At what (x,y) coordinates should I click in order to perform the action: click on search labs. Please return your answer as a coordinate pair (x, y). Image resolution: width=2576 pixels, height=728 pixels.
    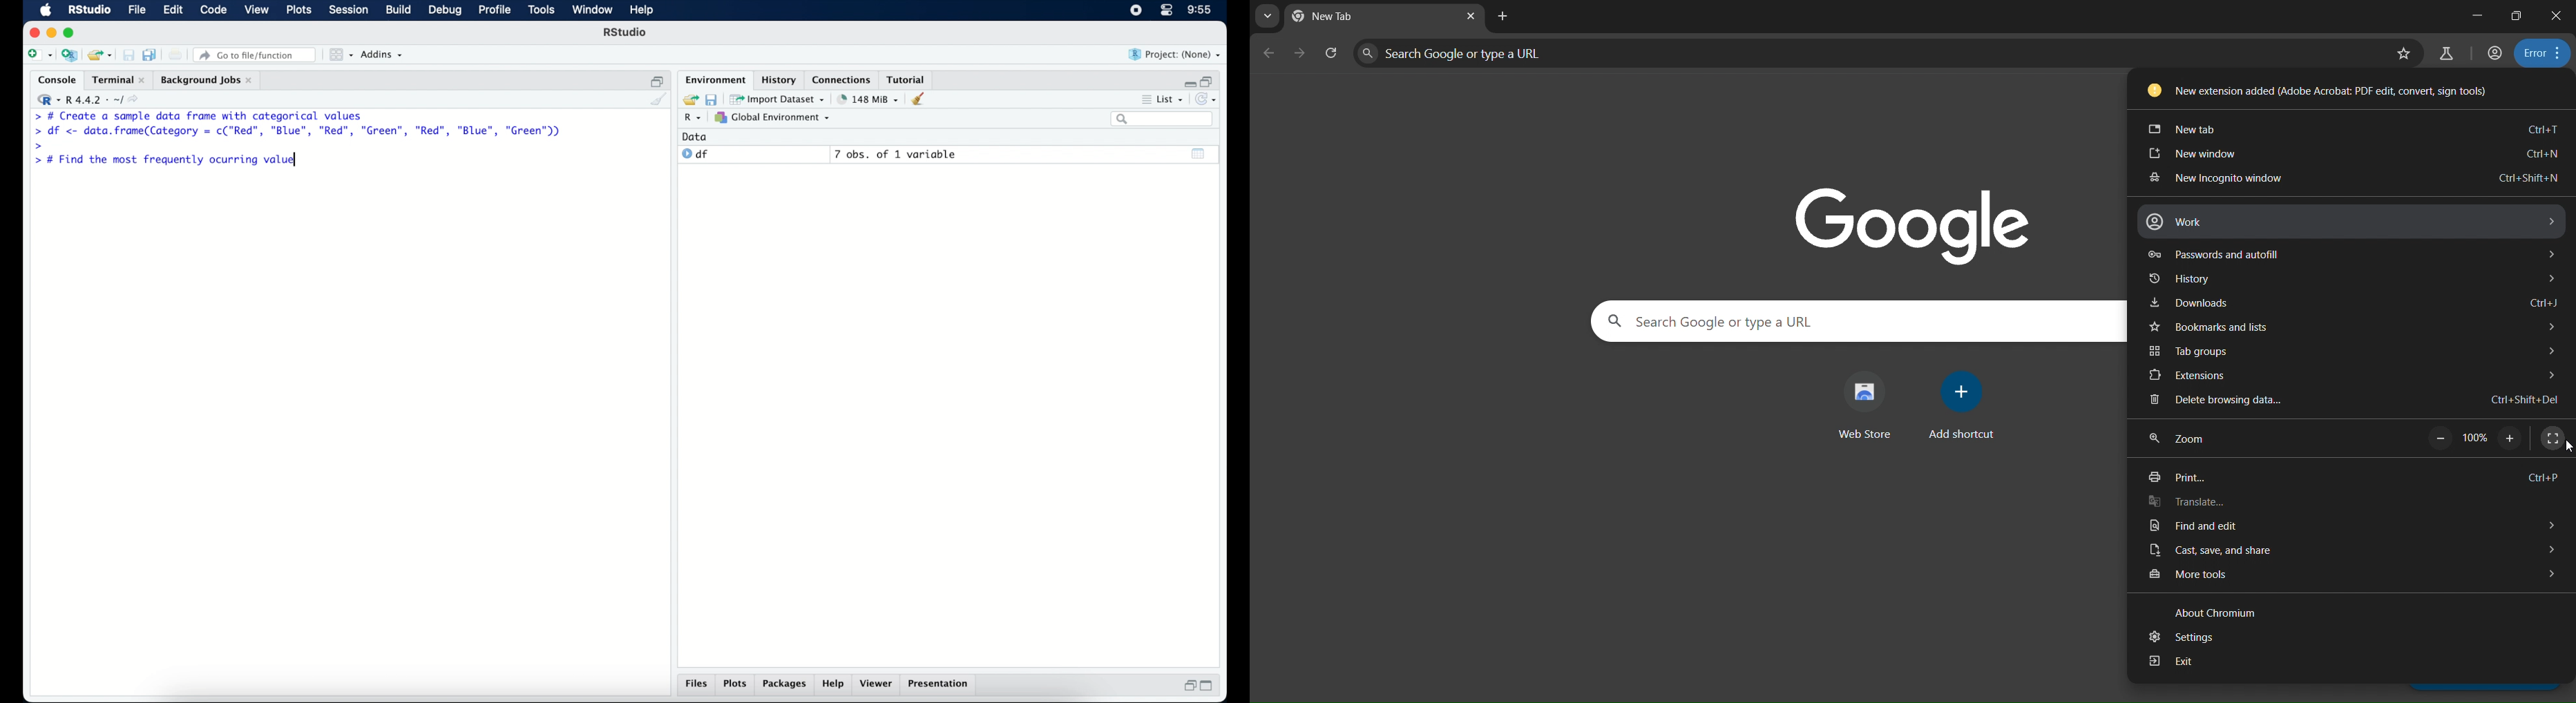
    Looking at the image, I should click on (2445, 53).